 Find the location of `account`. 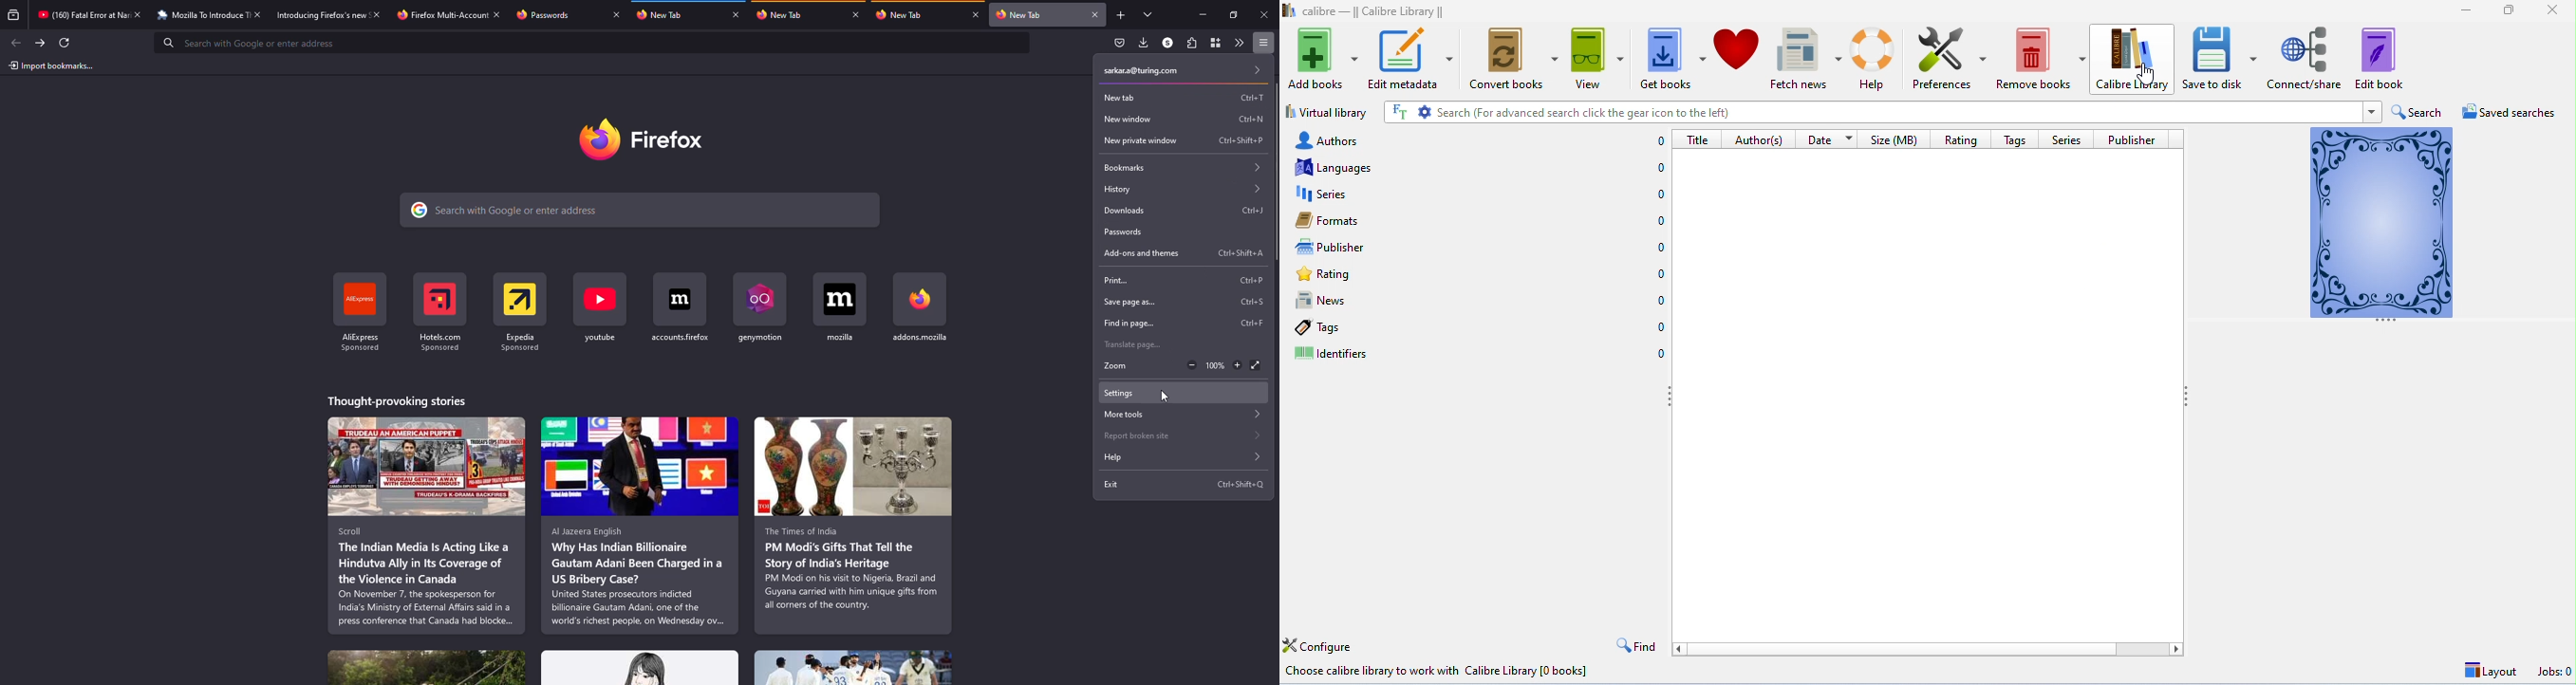

account is located at coordinates (1185, 69).